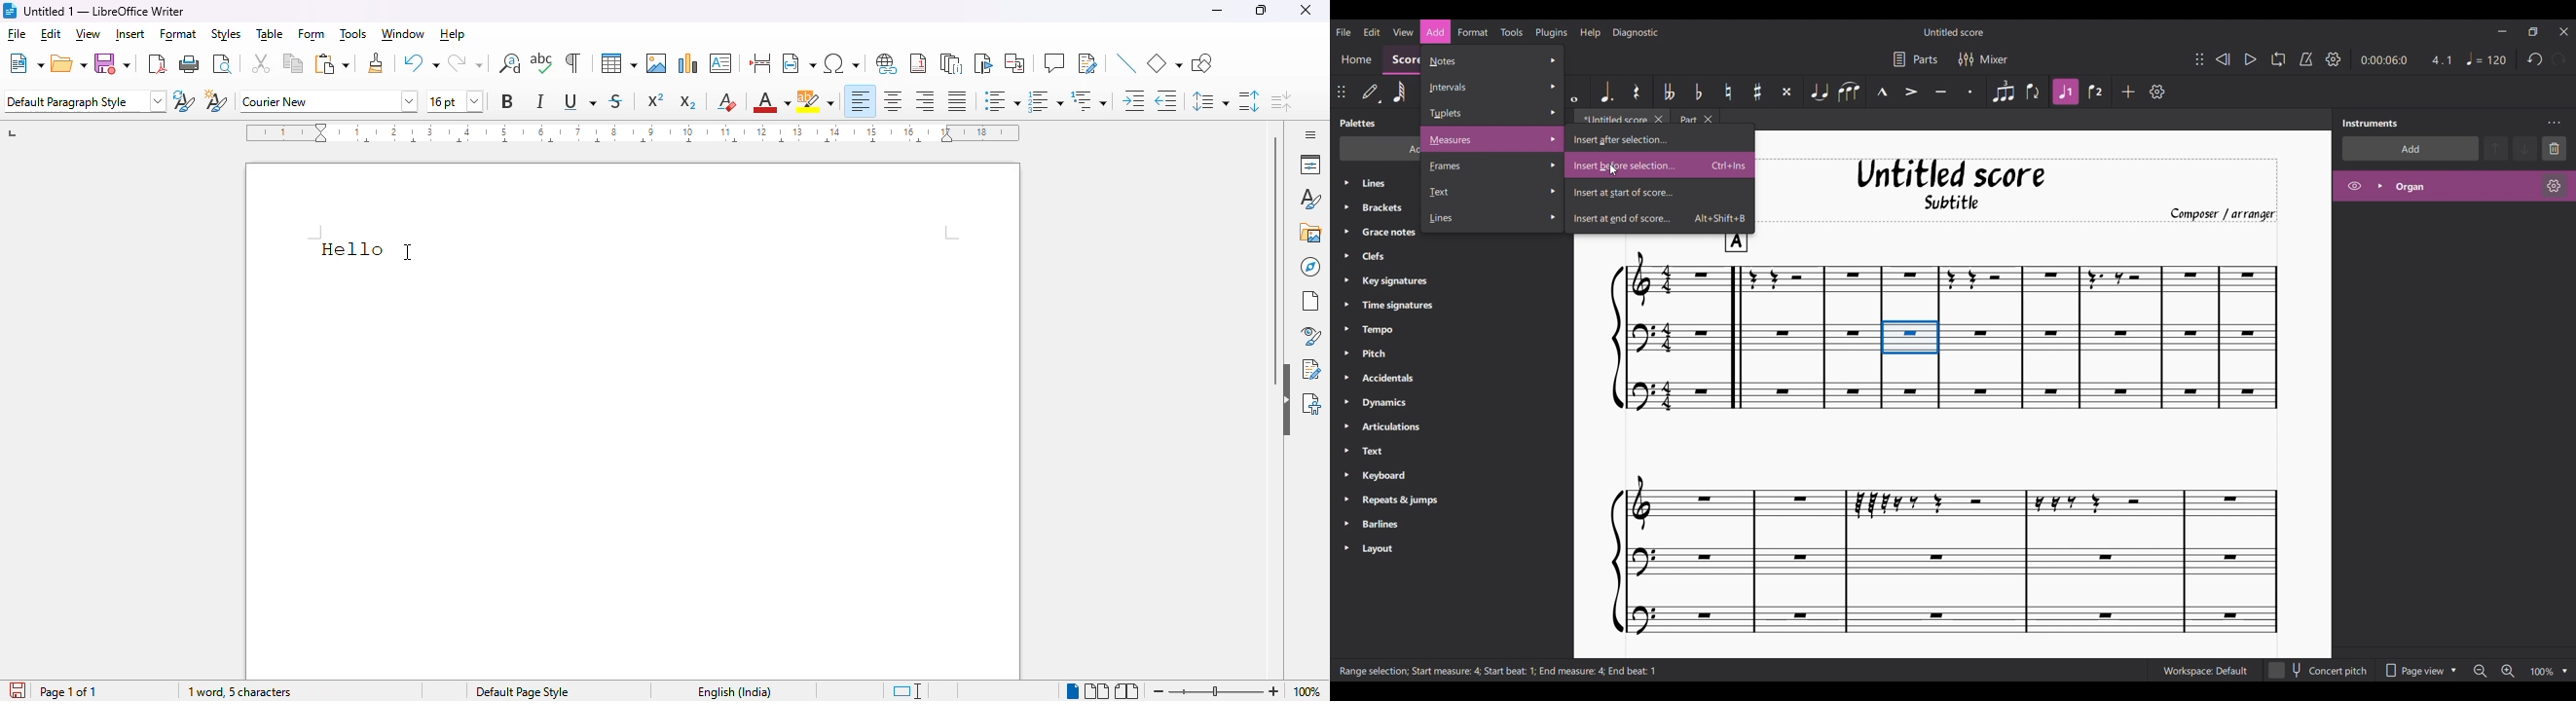 The image size is (2576, 728). Describe the element at coordinates (1200, 63) in the screenshot. I see `show draw functions` at that location.